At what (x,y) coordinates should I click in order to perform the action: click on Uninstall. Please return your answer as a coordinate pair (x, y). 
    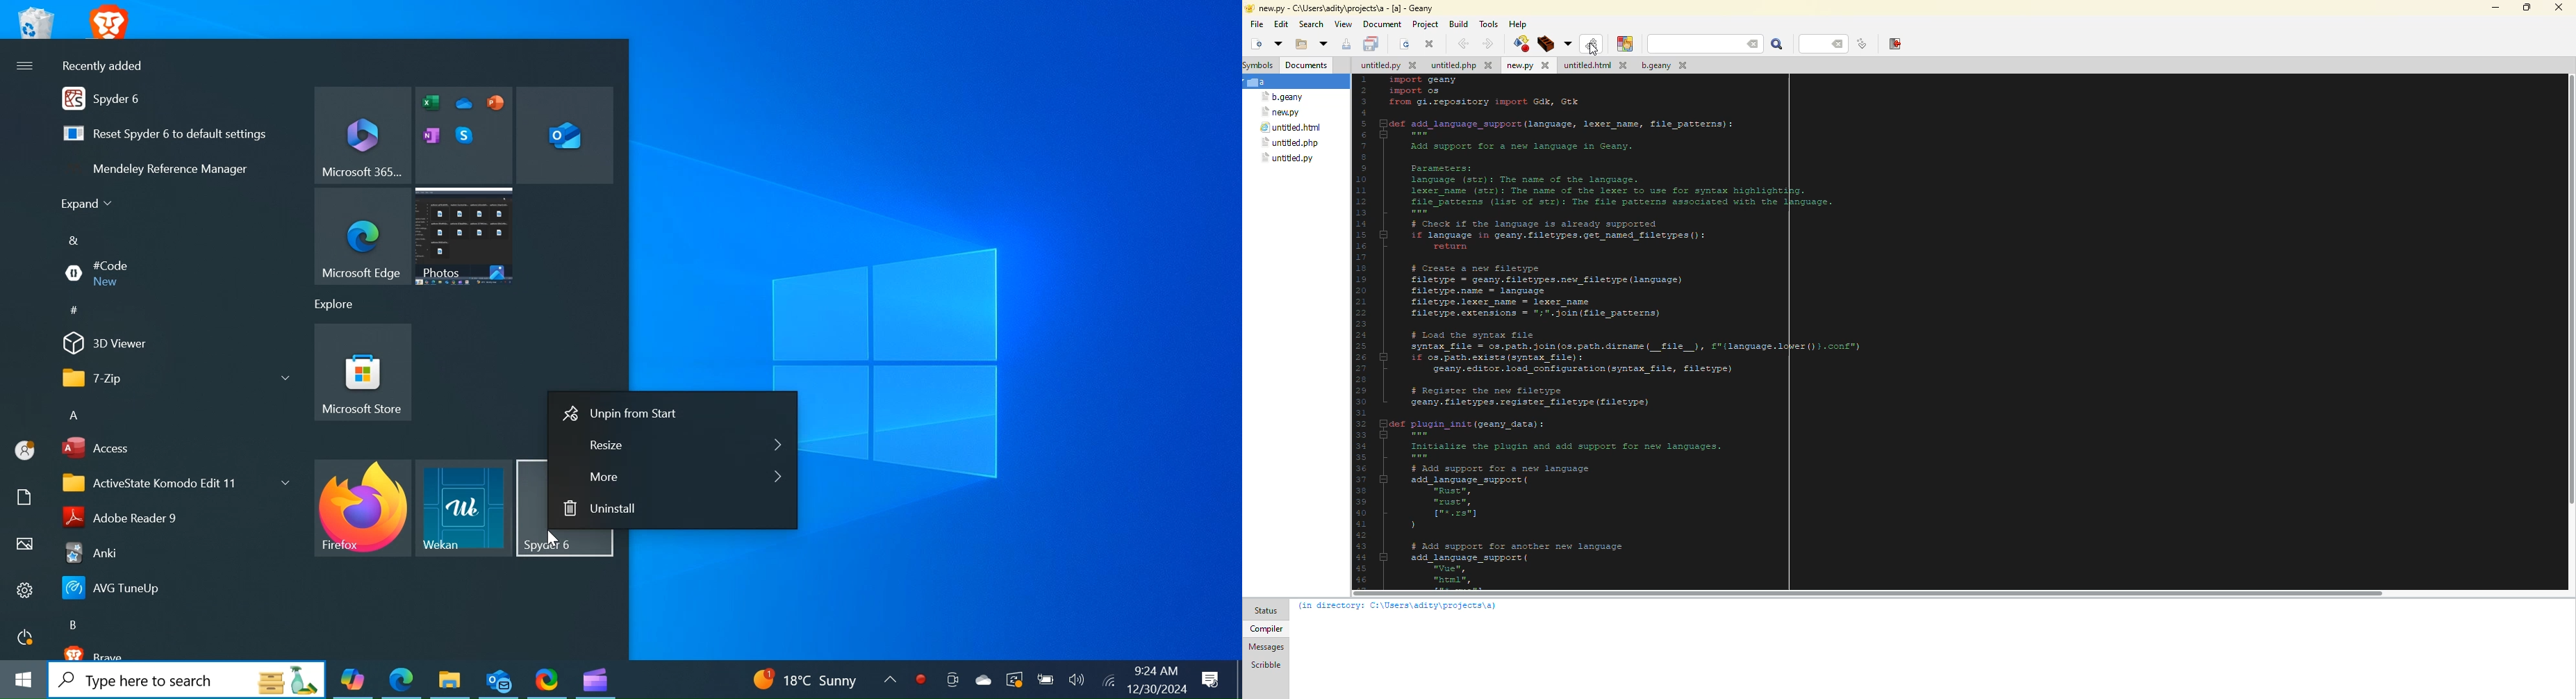
    Looking at the image, I should click on (674, 509).